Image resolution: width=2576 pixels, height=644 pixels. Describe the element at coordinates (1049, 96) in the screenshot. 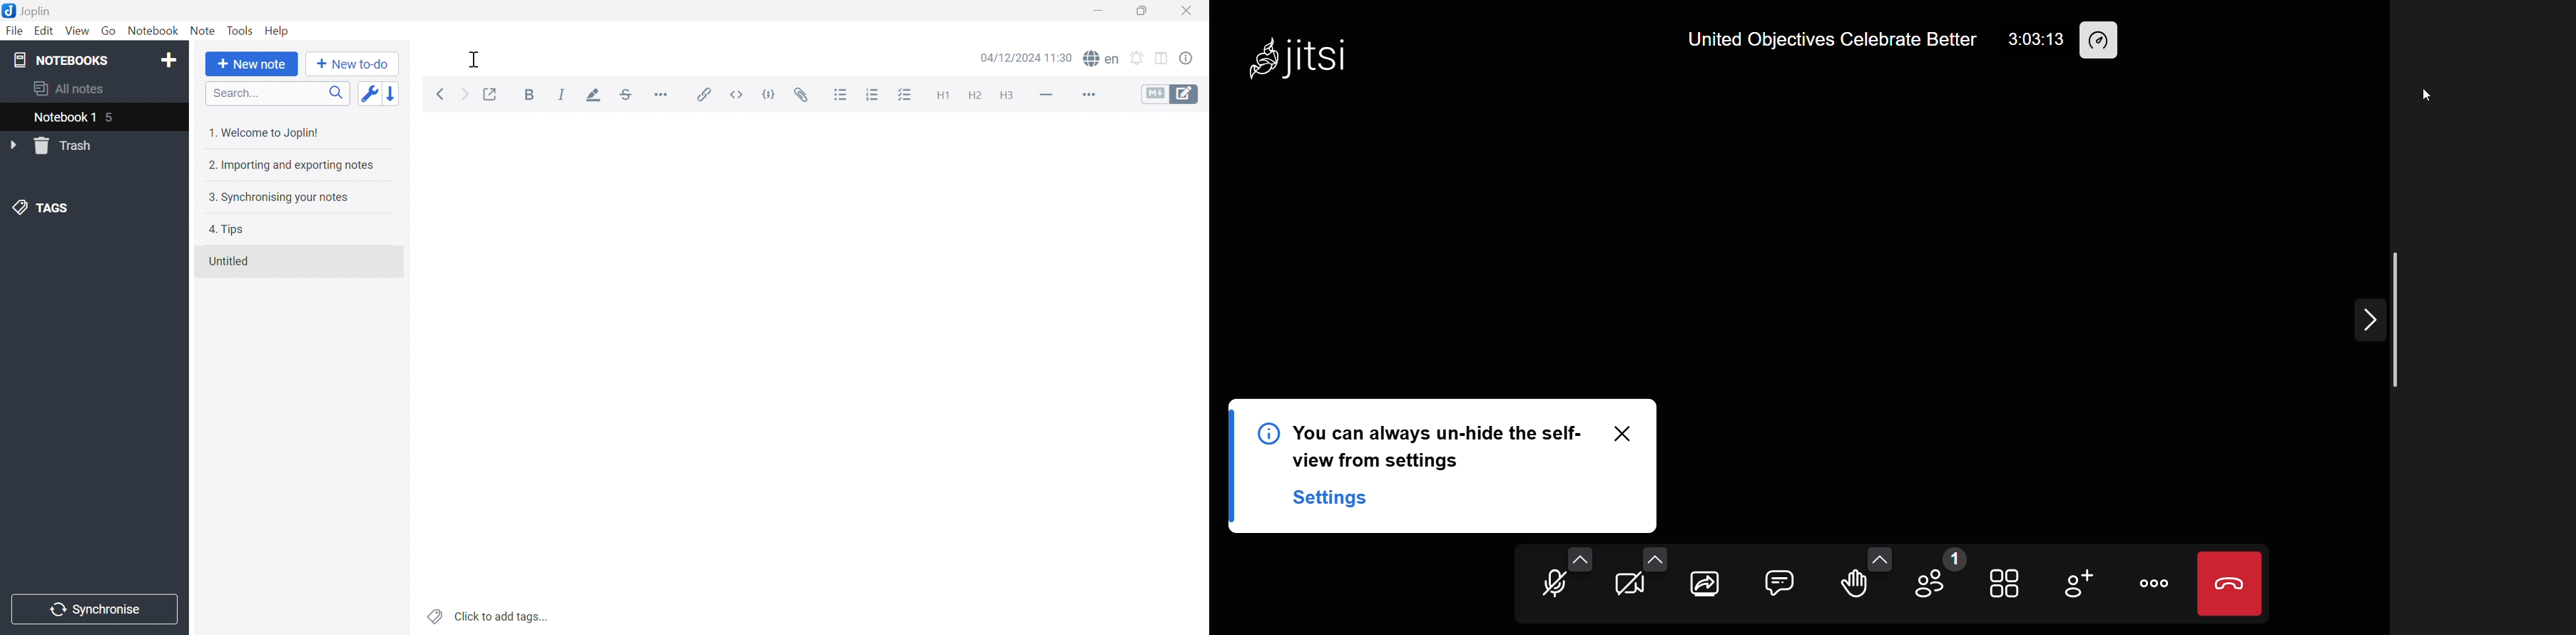

I see `Horizontal line` at that location.